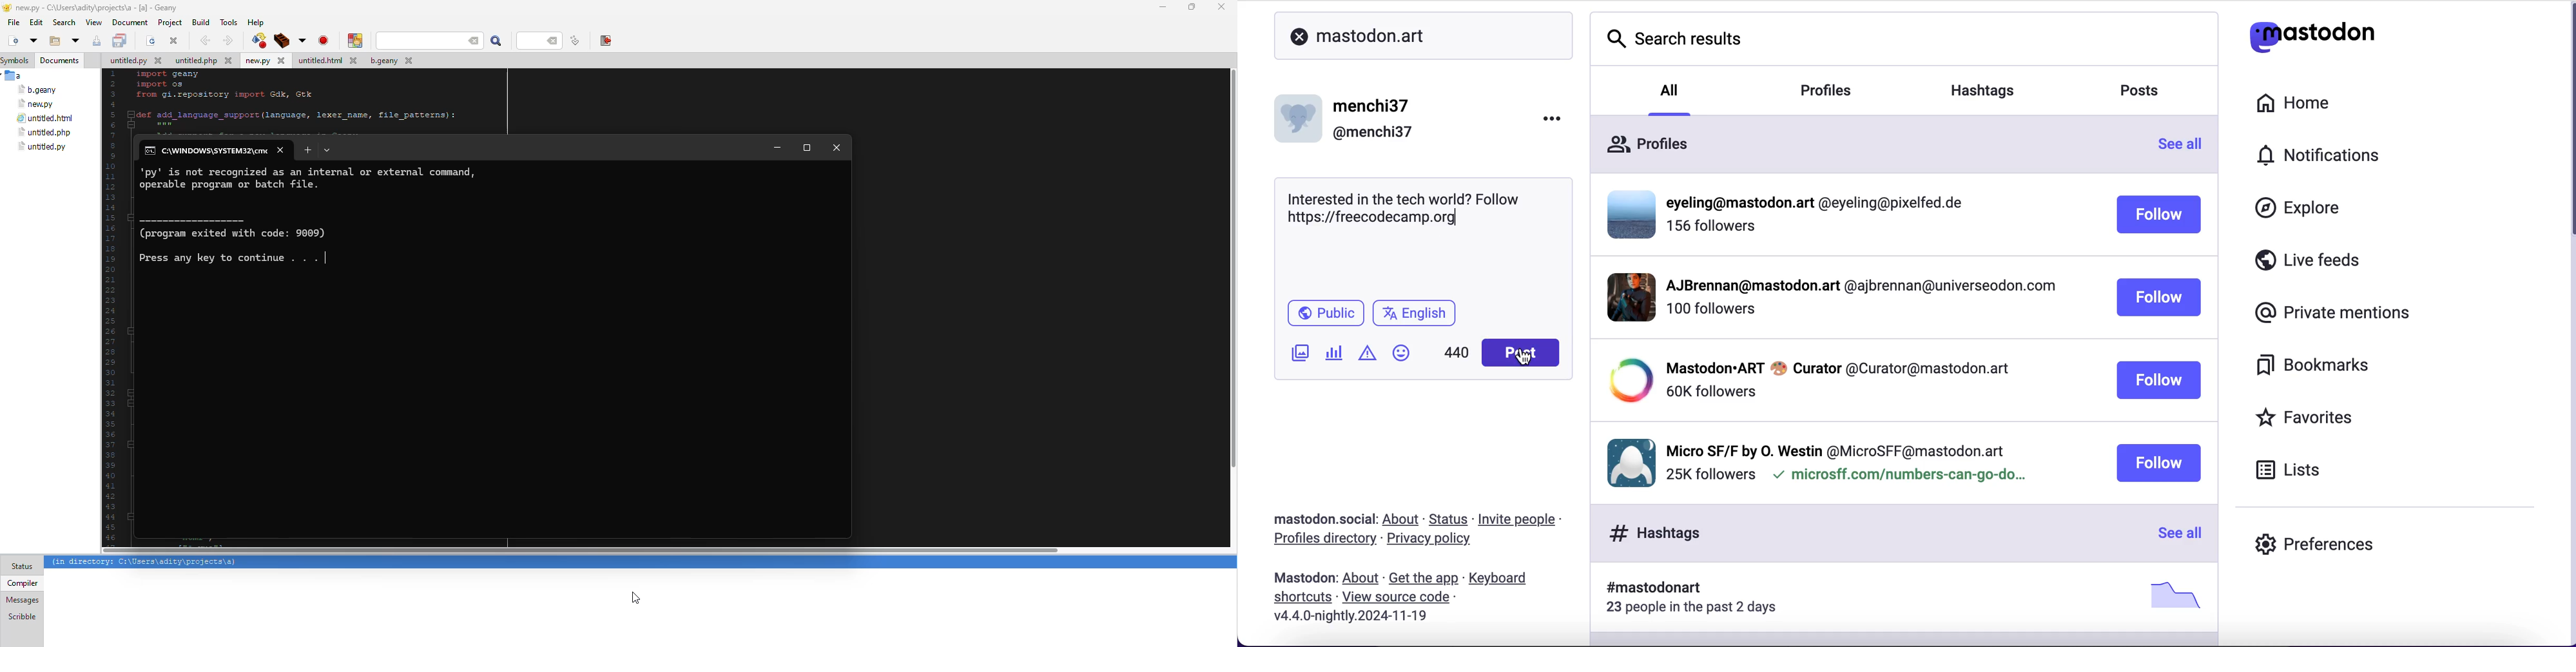  I want to click on hashtags, so click(1907, 601).